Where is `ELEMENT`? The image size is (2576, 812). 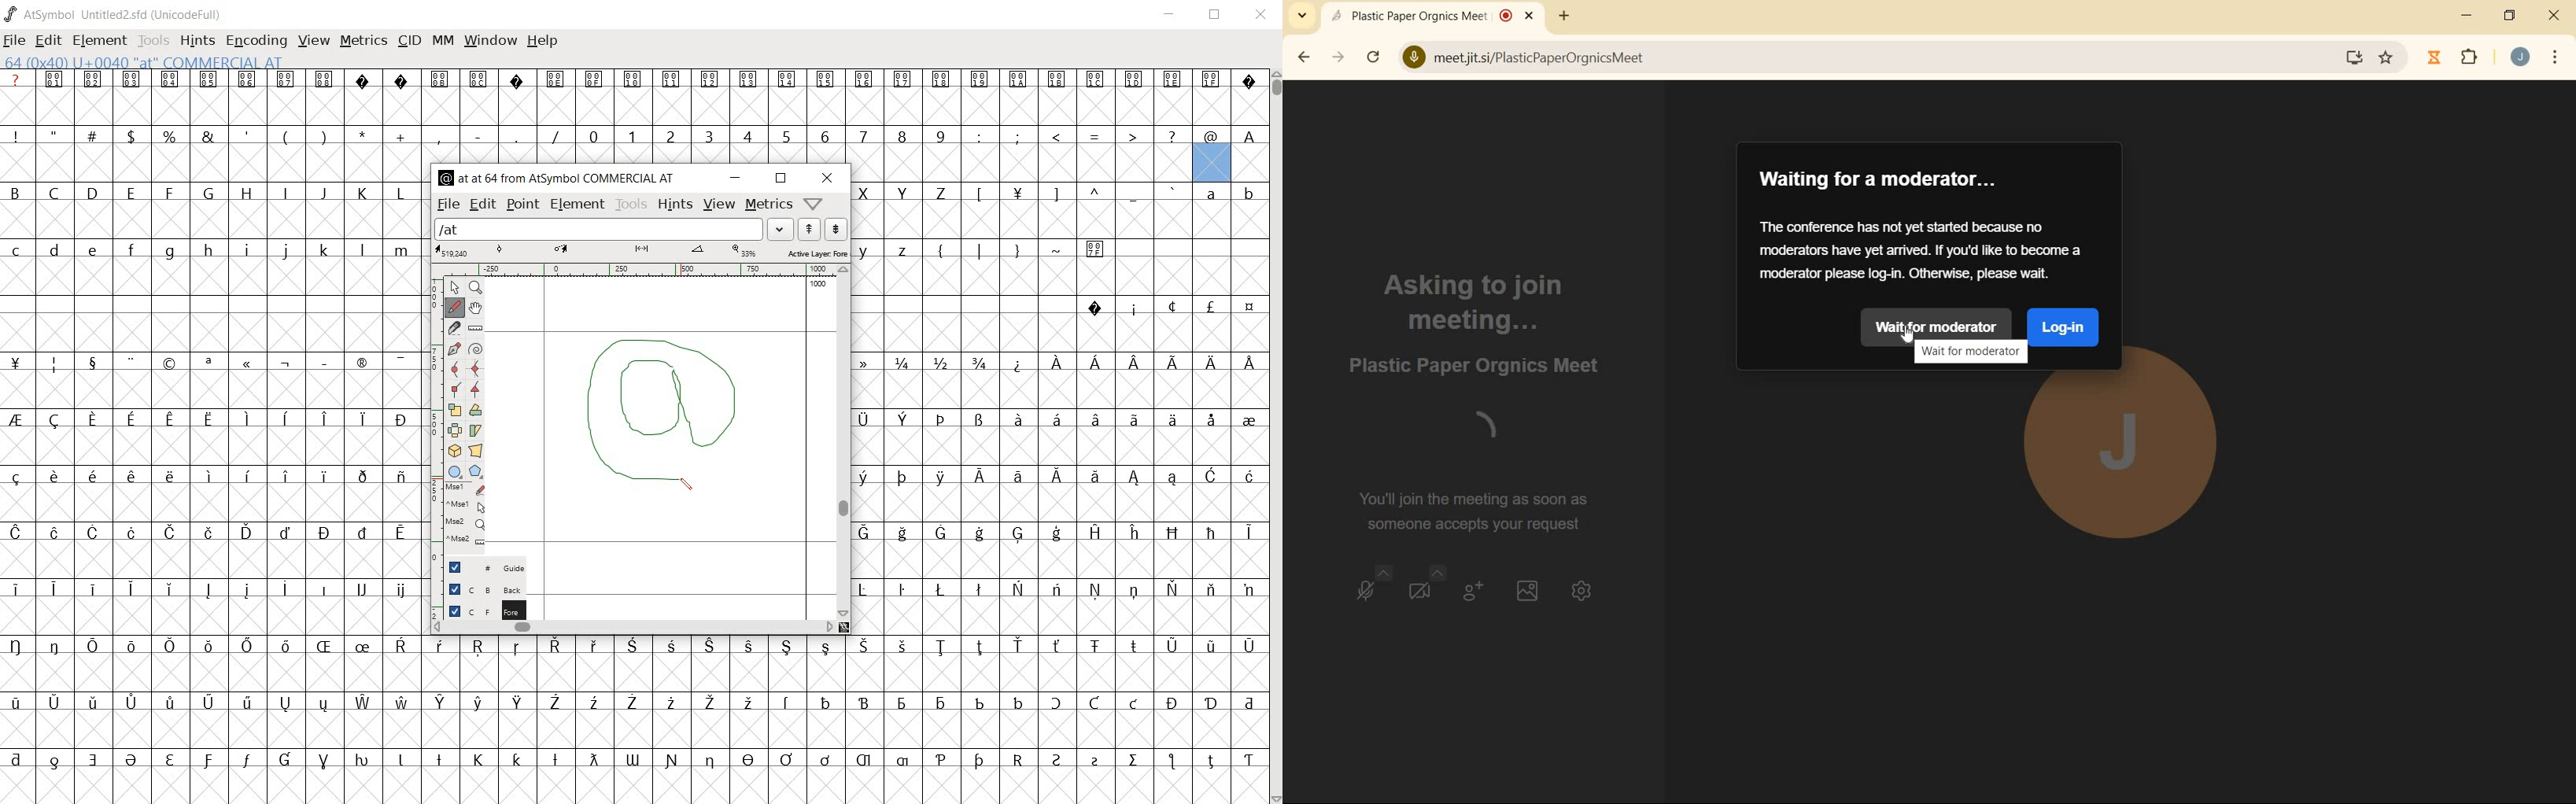
ELEMENT is located at coordinates (100, 42).